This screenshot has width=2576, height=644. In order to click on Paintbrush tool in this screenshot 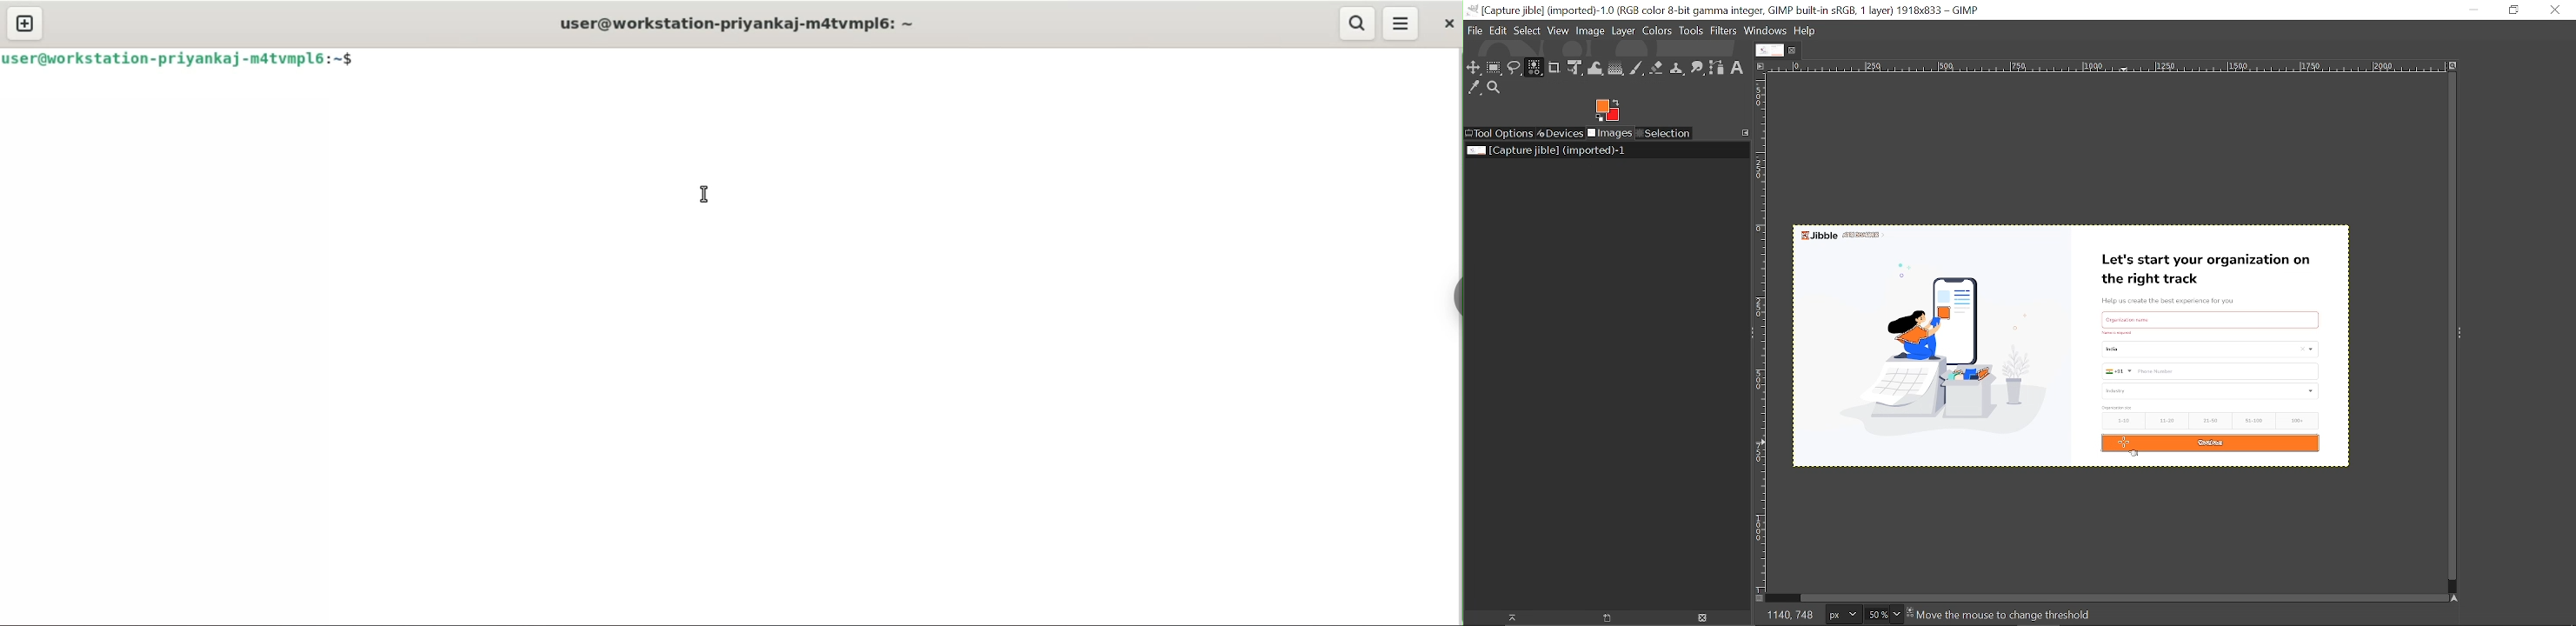, I will do `click(1637, 69)`.